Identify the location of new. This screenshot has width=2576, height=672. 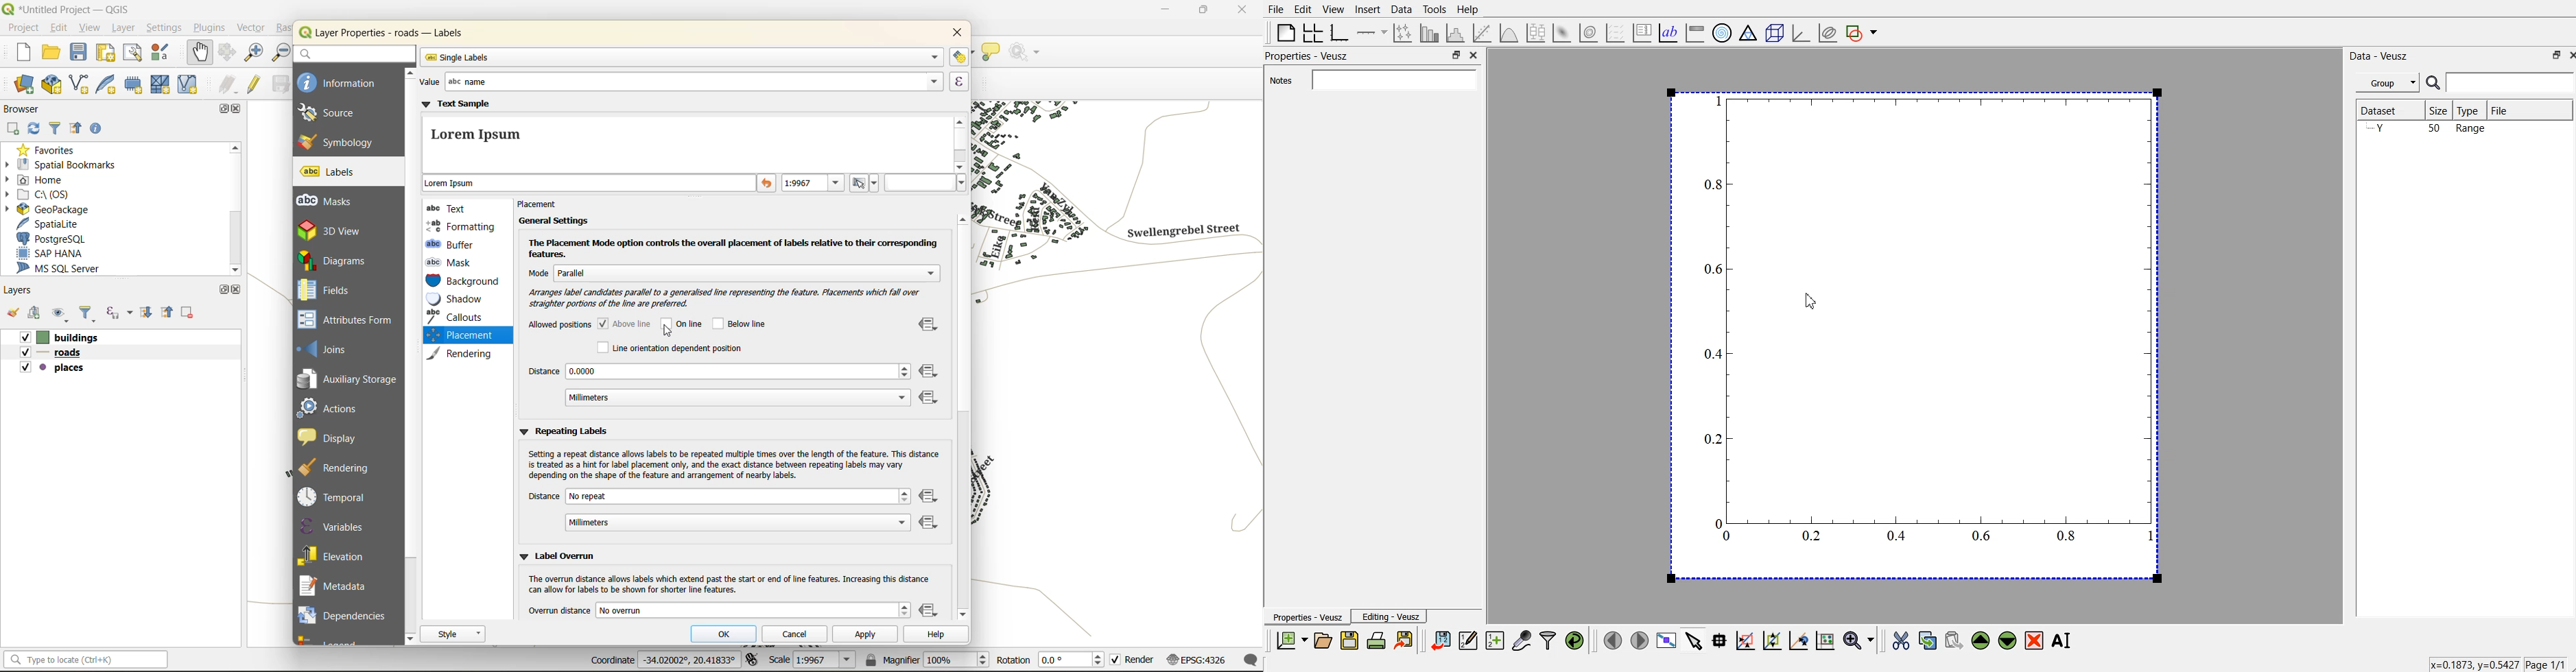
(18, 53).